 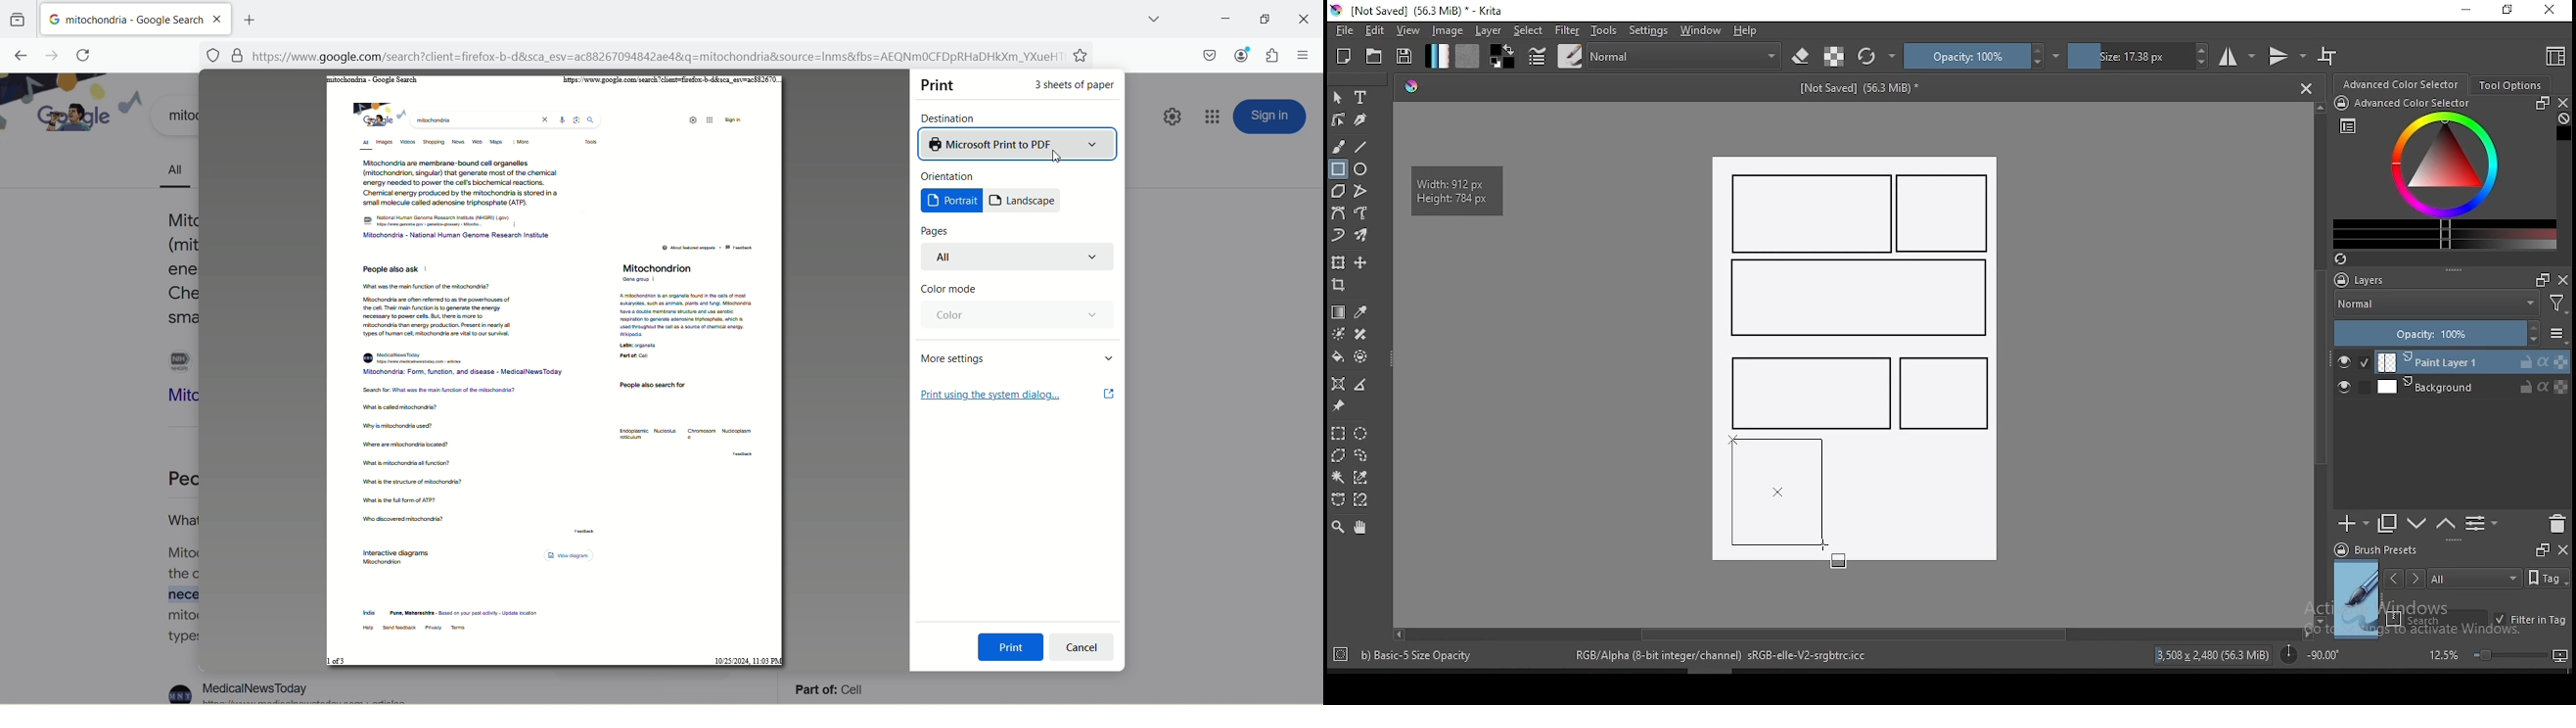 I want to click on magnetic curve selection tool, so click(x=1358, y=499).